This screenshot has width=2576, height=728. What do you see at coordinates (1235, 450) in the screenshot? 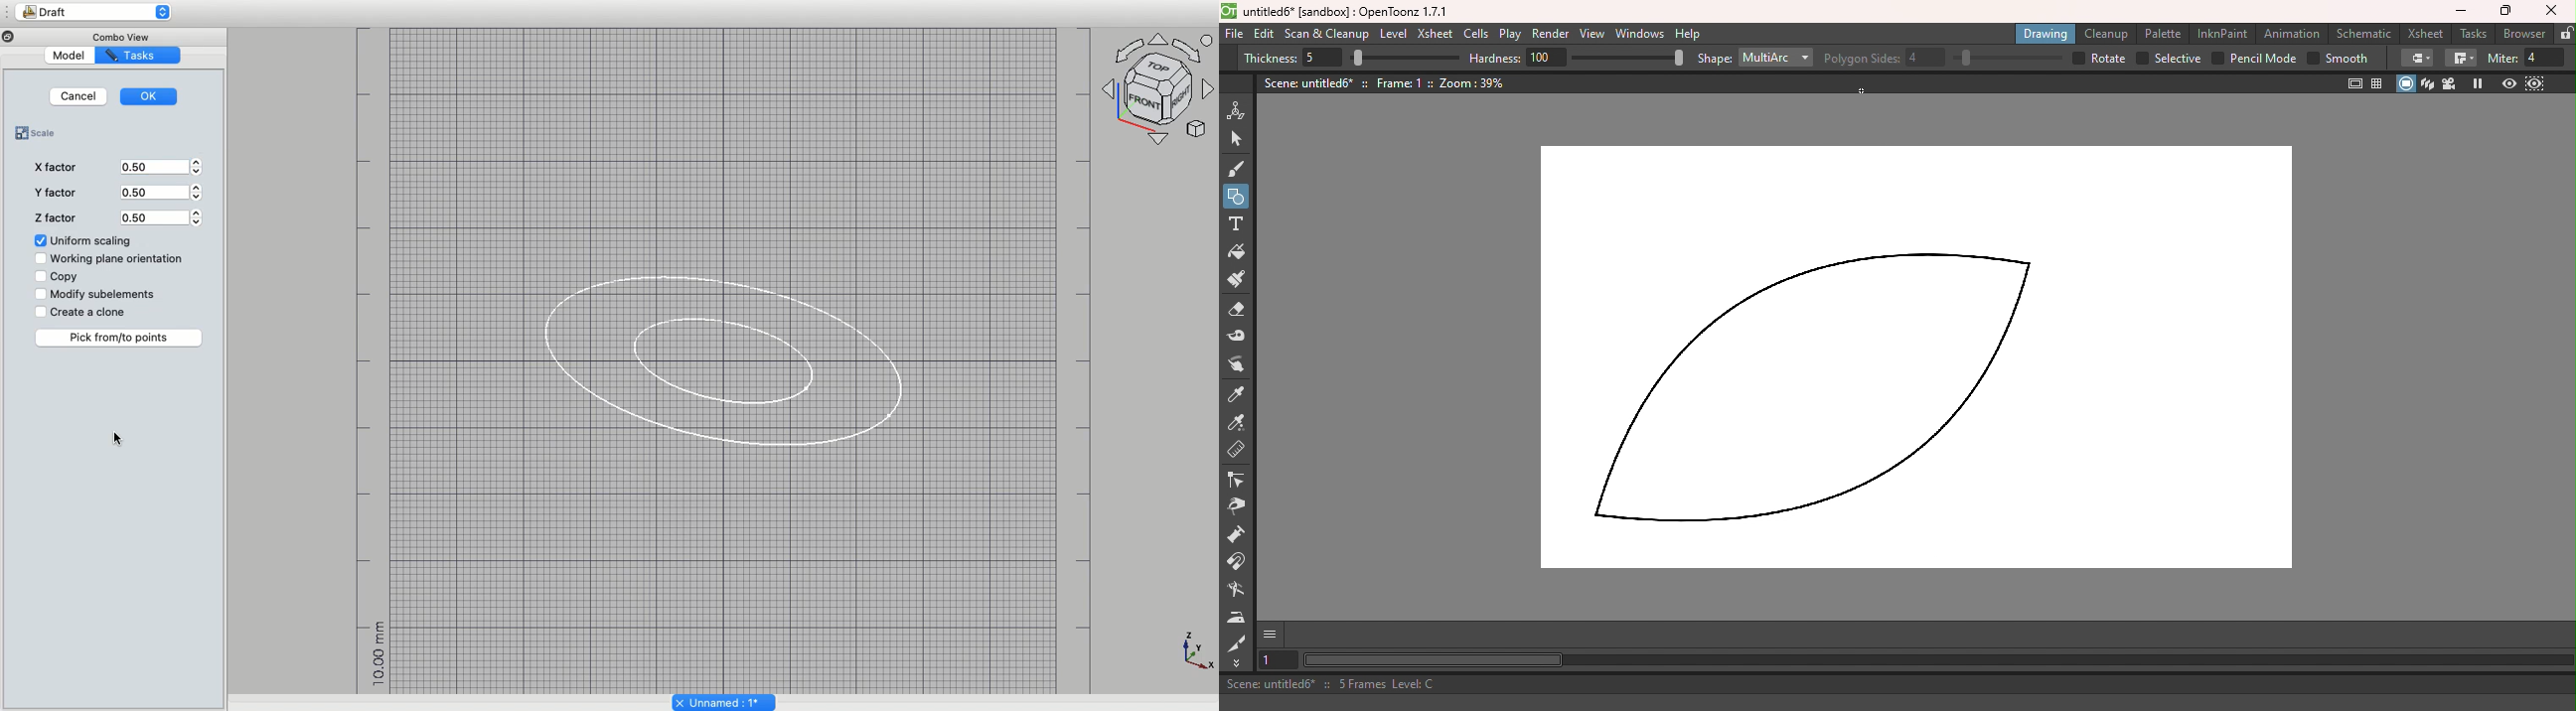
I see `Ruler tool` at bounding box center [1235, 450].